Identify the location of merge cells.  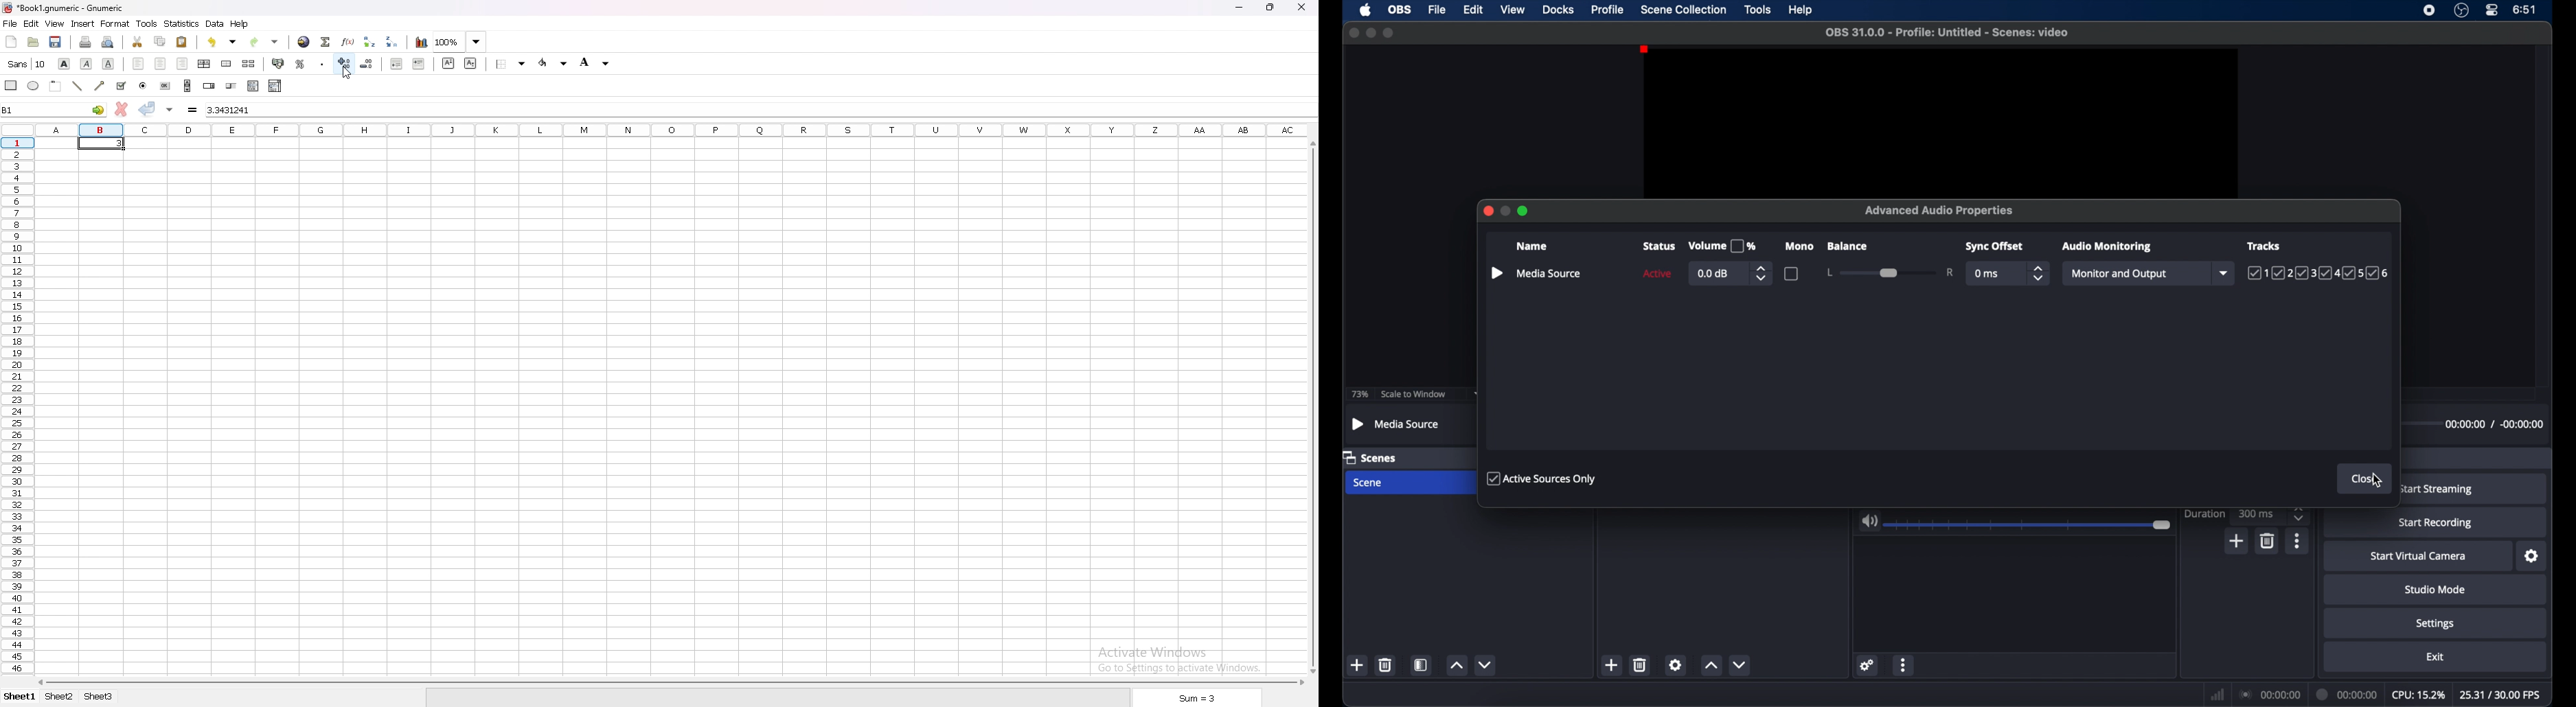
(226, 65).